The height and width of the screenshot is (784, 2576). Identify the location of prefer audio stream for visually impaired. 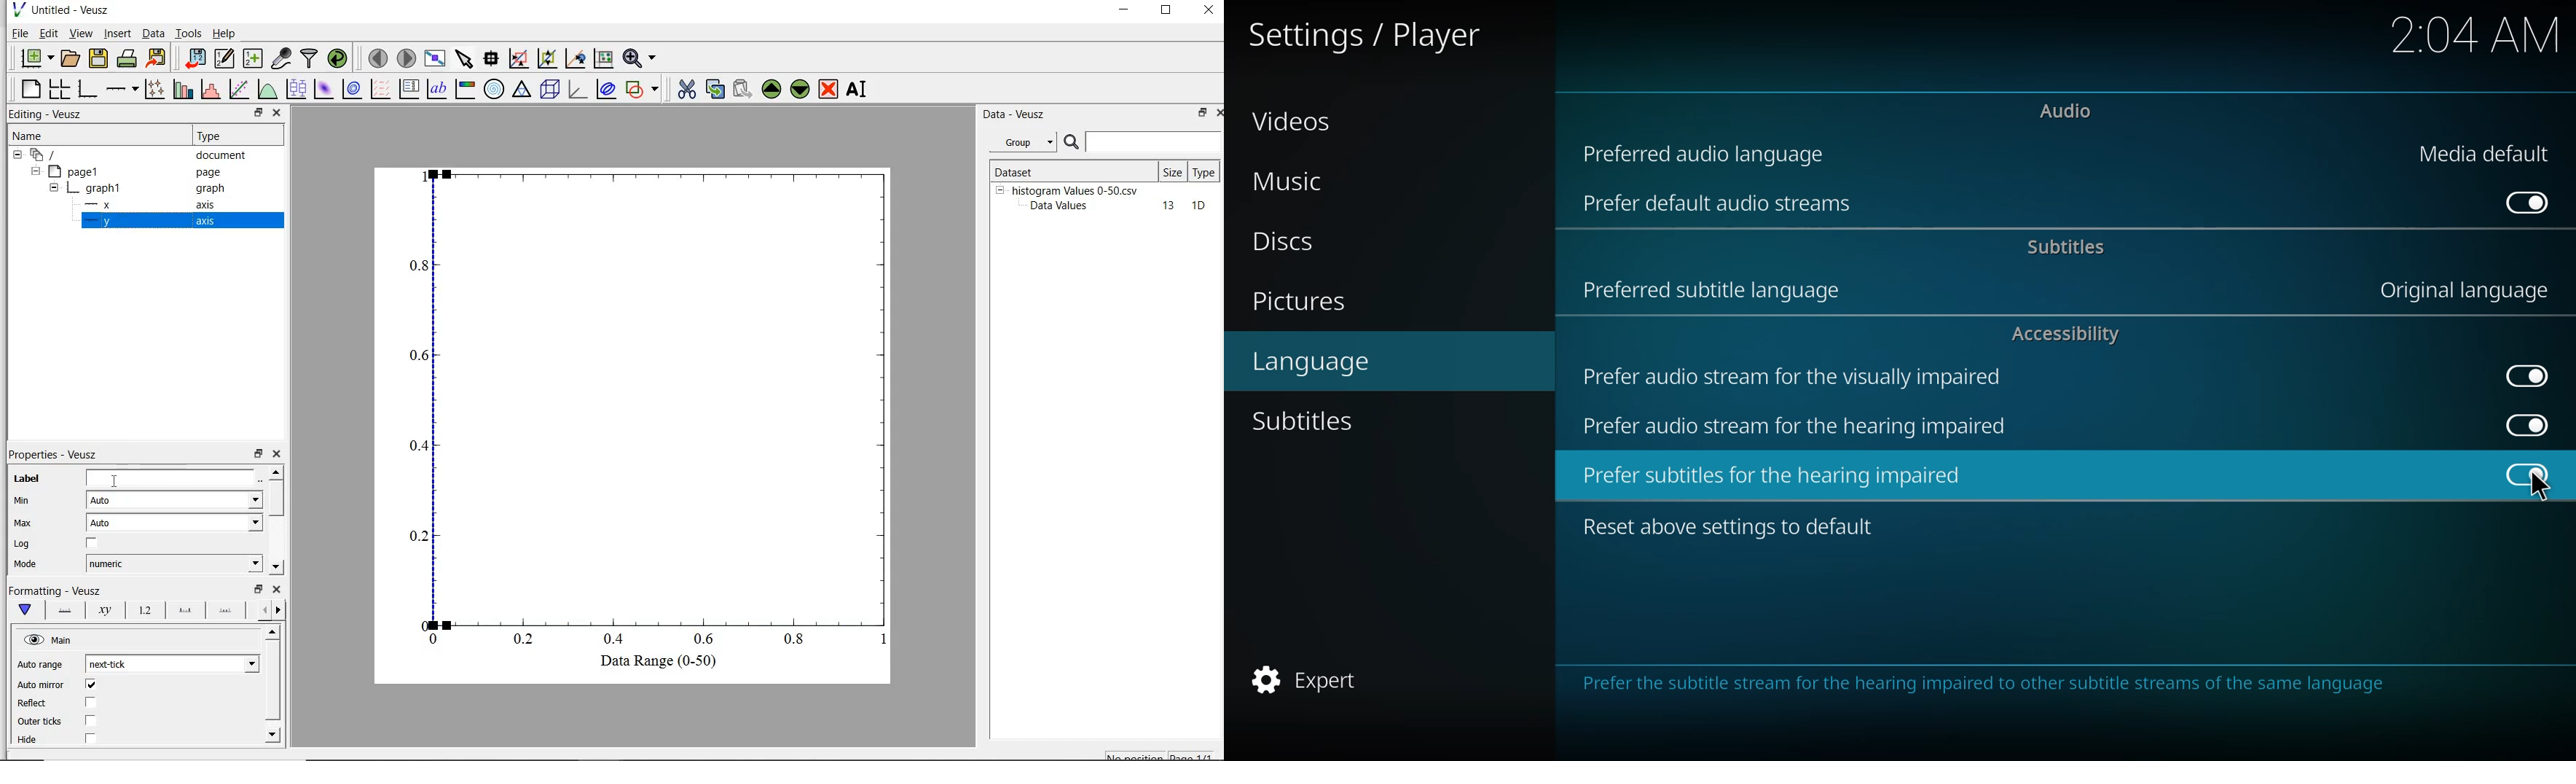
(1799, 376).